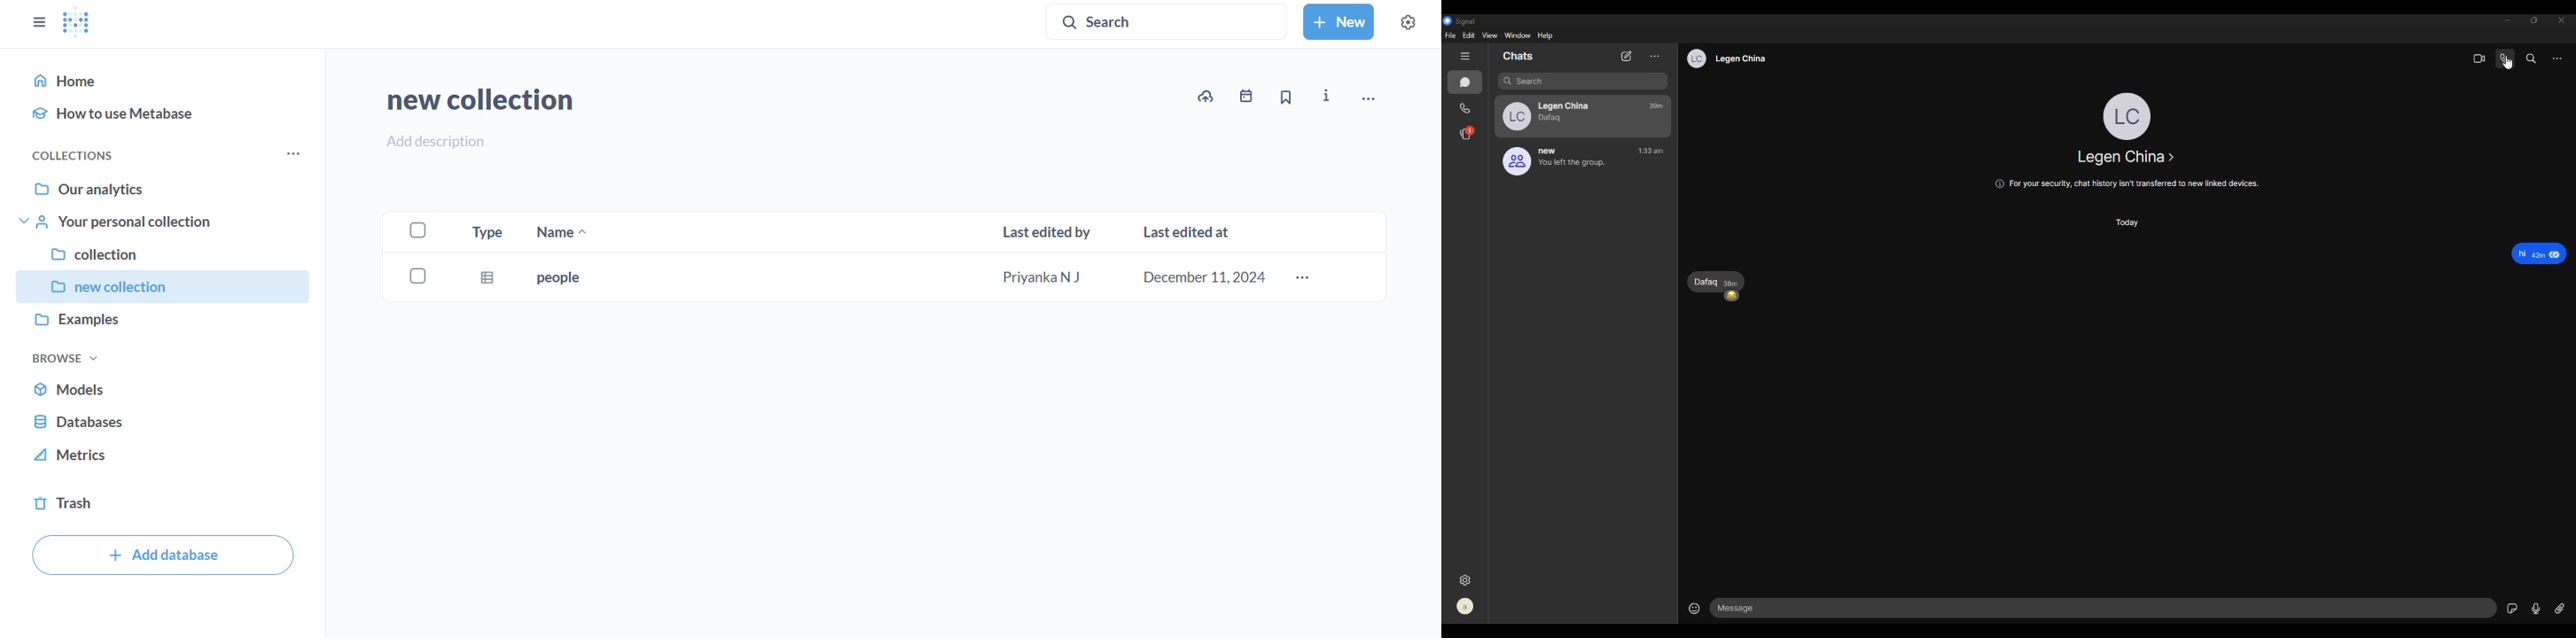 This screenshot has height=644, width=2576. What do you see at coordinates (1205, 96) in the screenshot?
I see `upload vto collection` at bounding box center [1205, 96].